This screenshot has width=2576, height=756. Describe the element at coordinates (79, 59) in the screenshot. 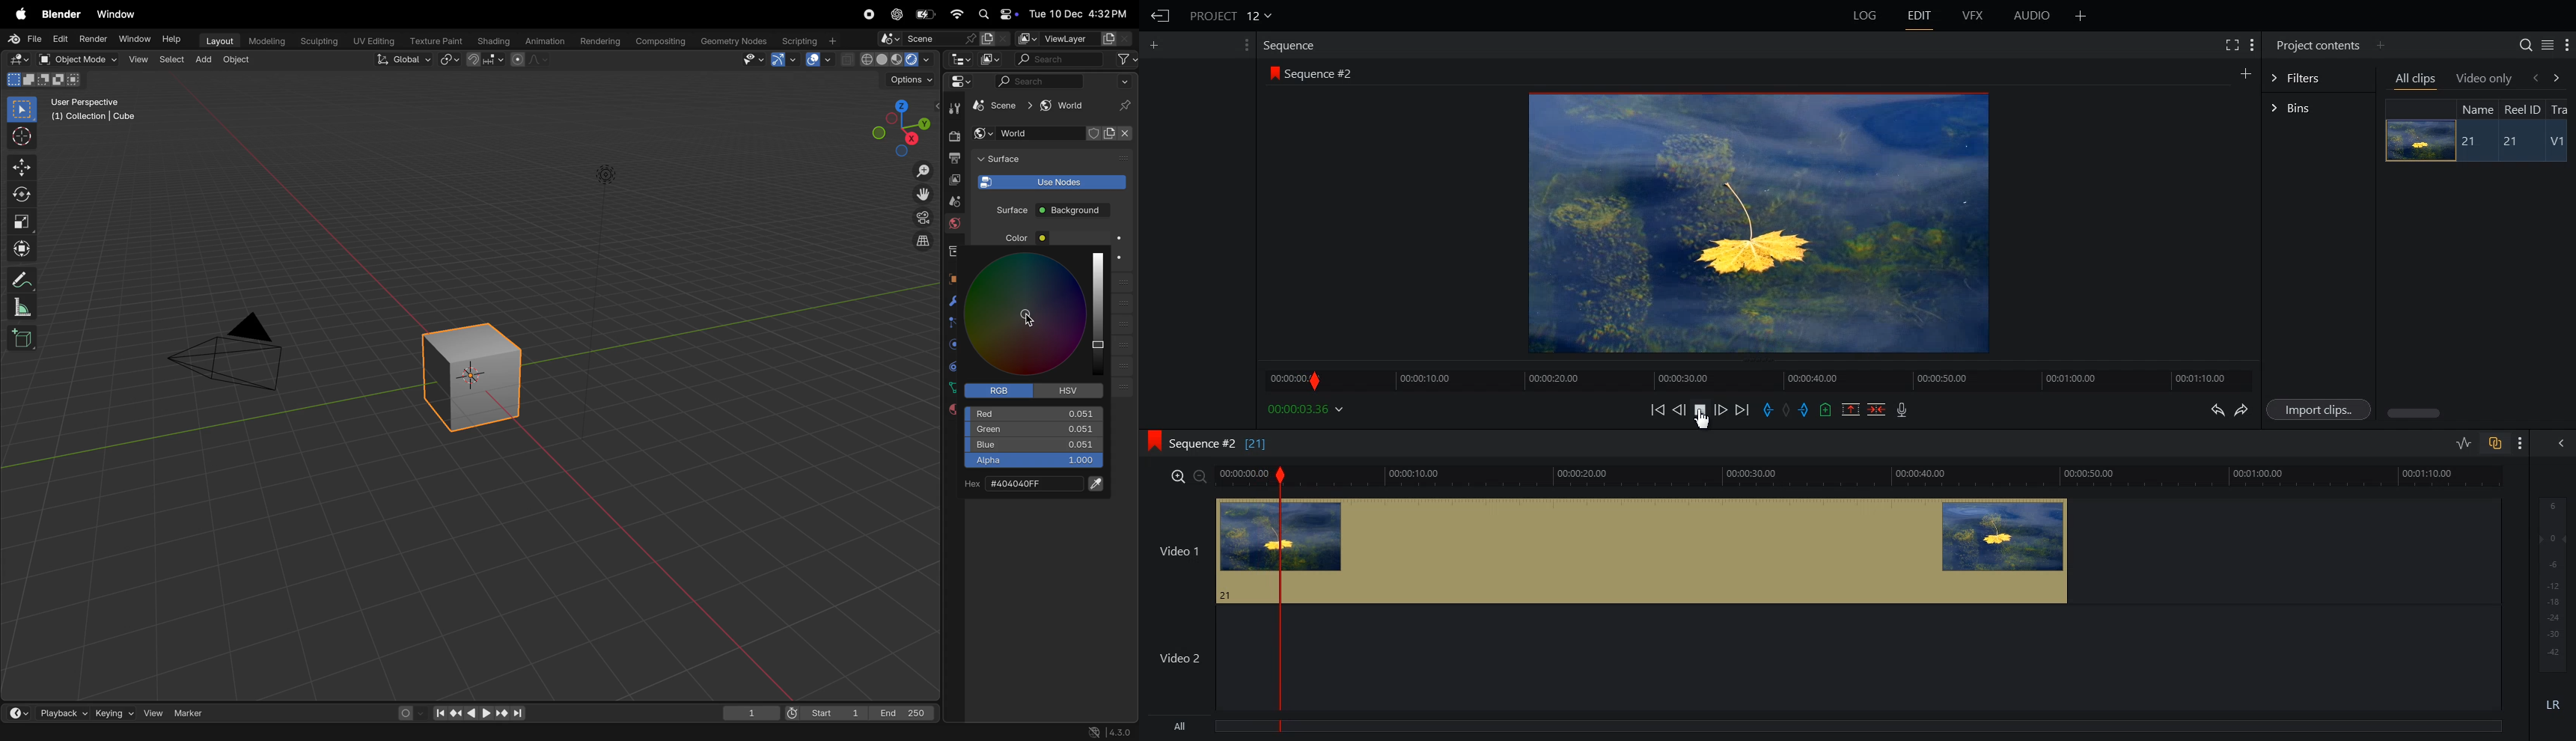

I see `object mode` at that location.